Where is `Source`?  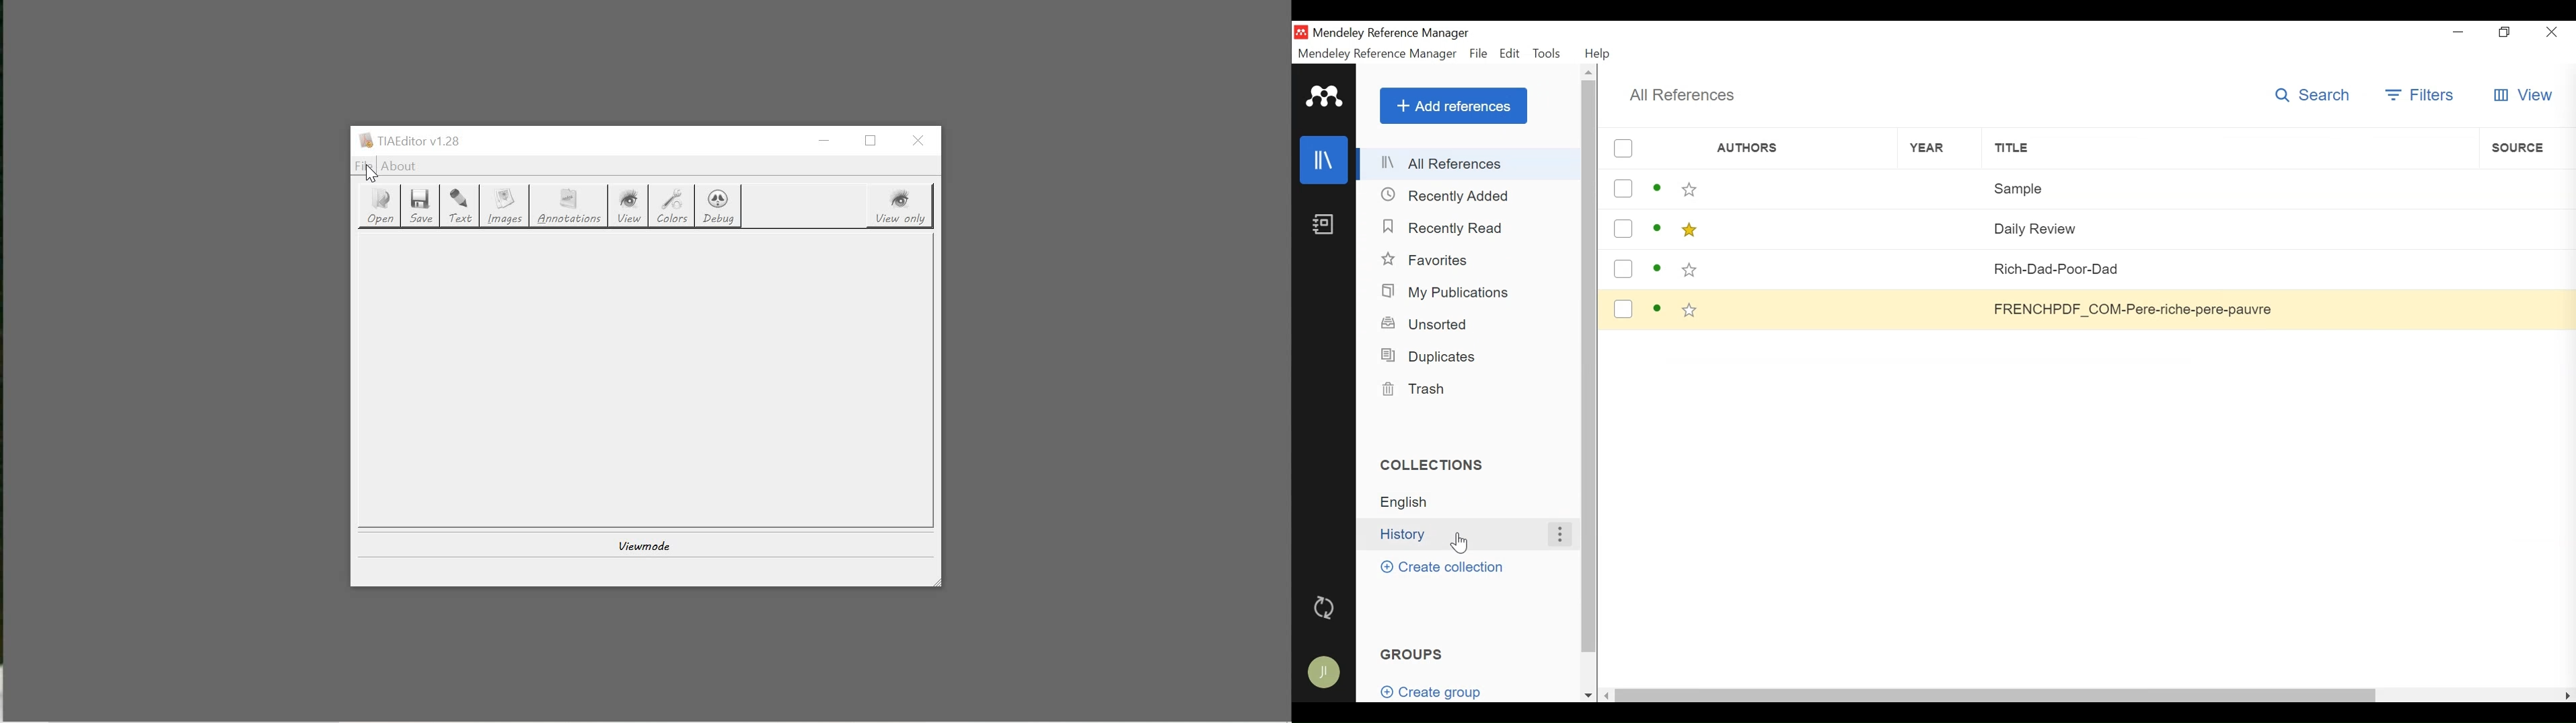 Source is located at coordinates (2523, 309).